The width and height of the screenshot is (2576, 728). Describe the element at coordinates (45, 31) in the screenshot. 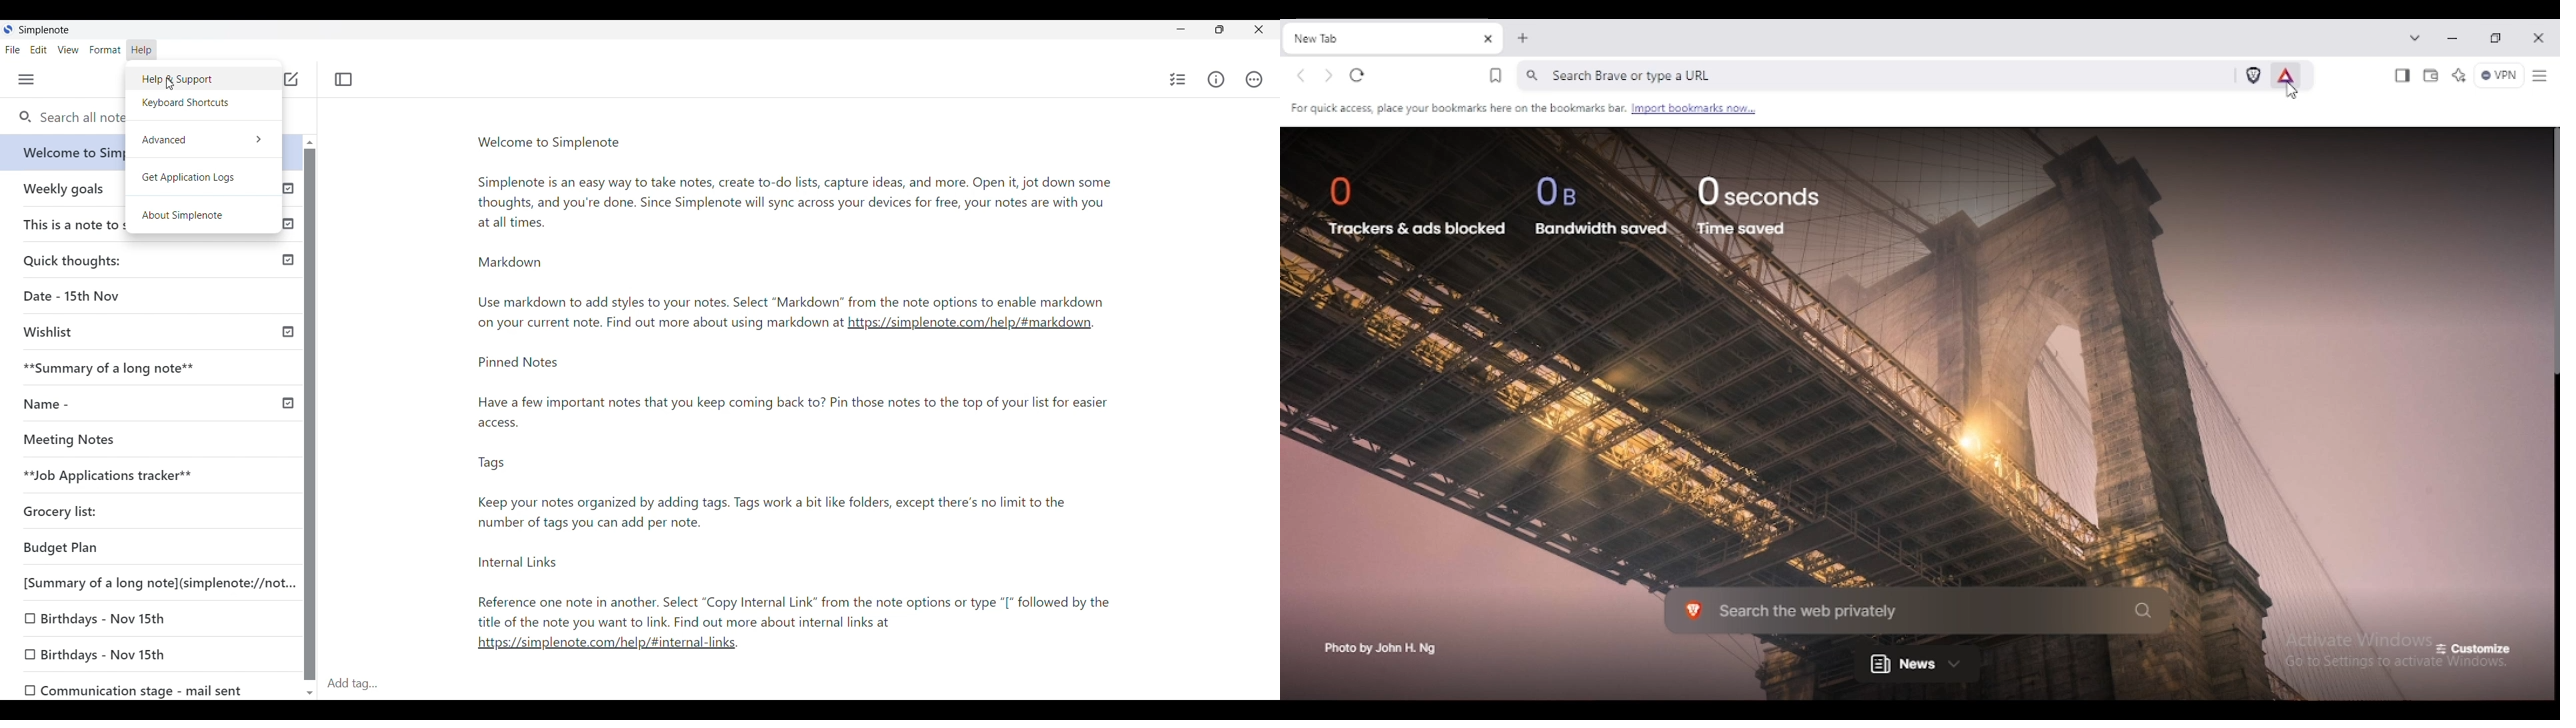

I see `Software name` at that location.